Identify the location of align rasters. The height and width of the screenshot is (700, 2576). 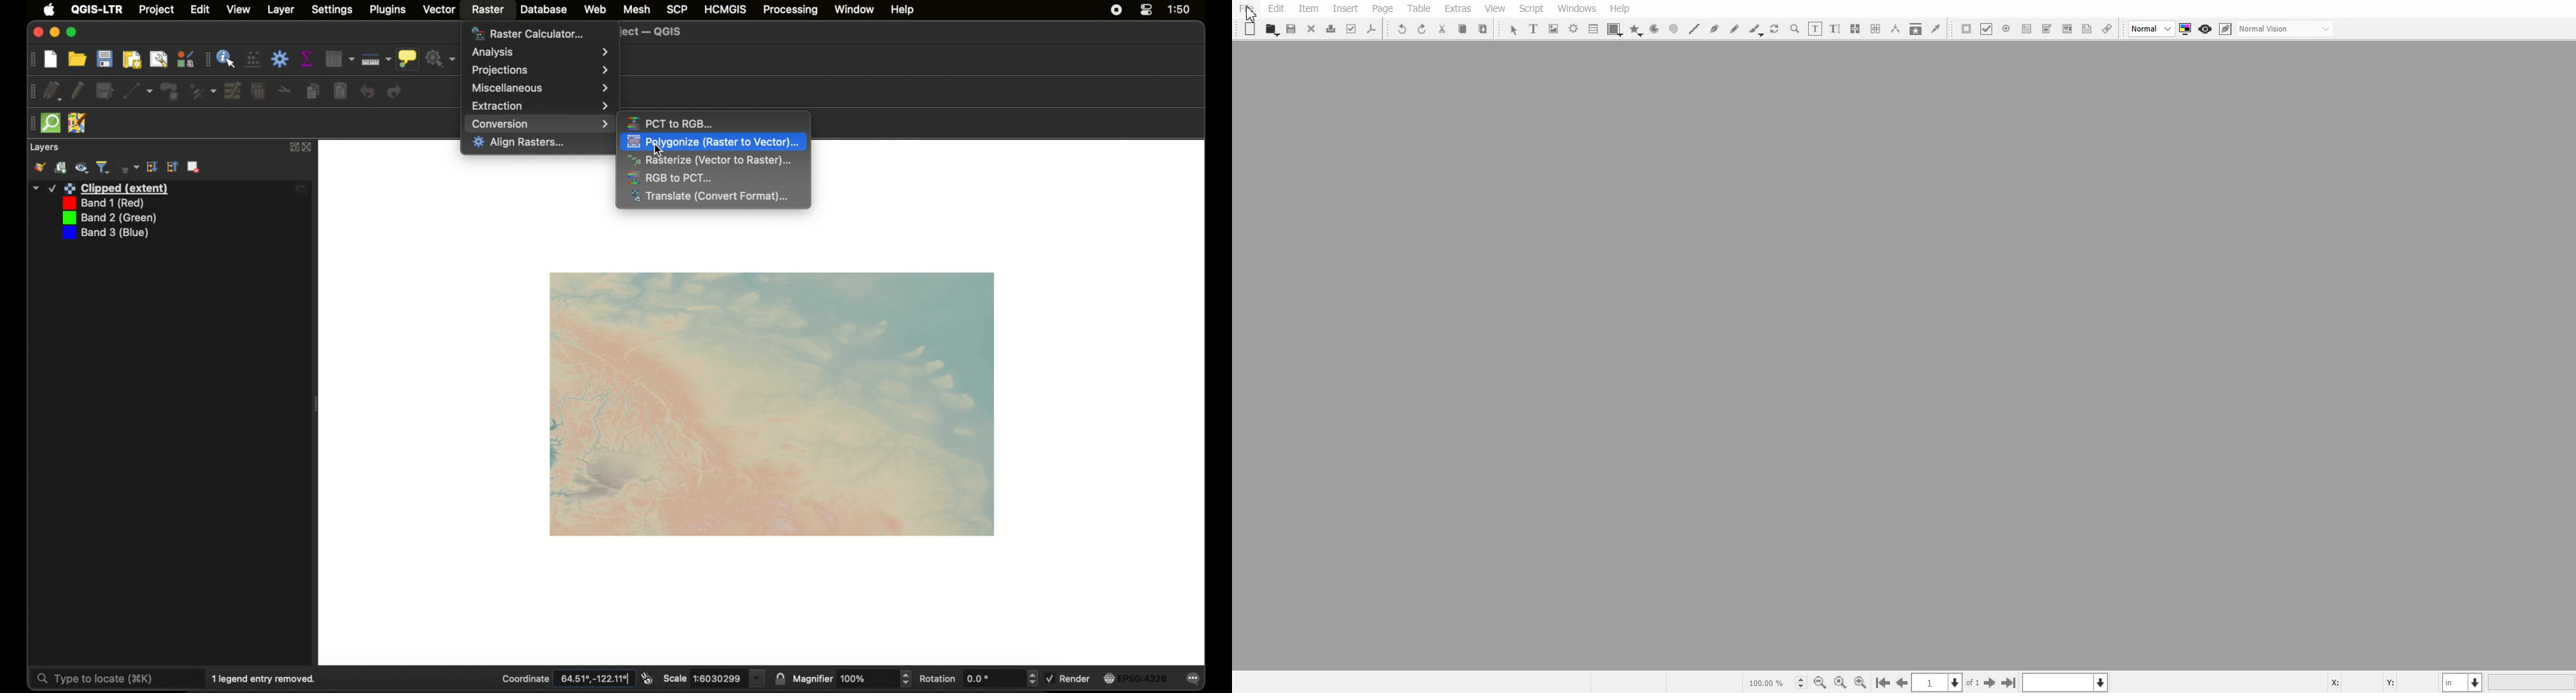
(519, 143).